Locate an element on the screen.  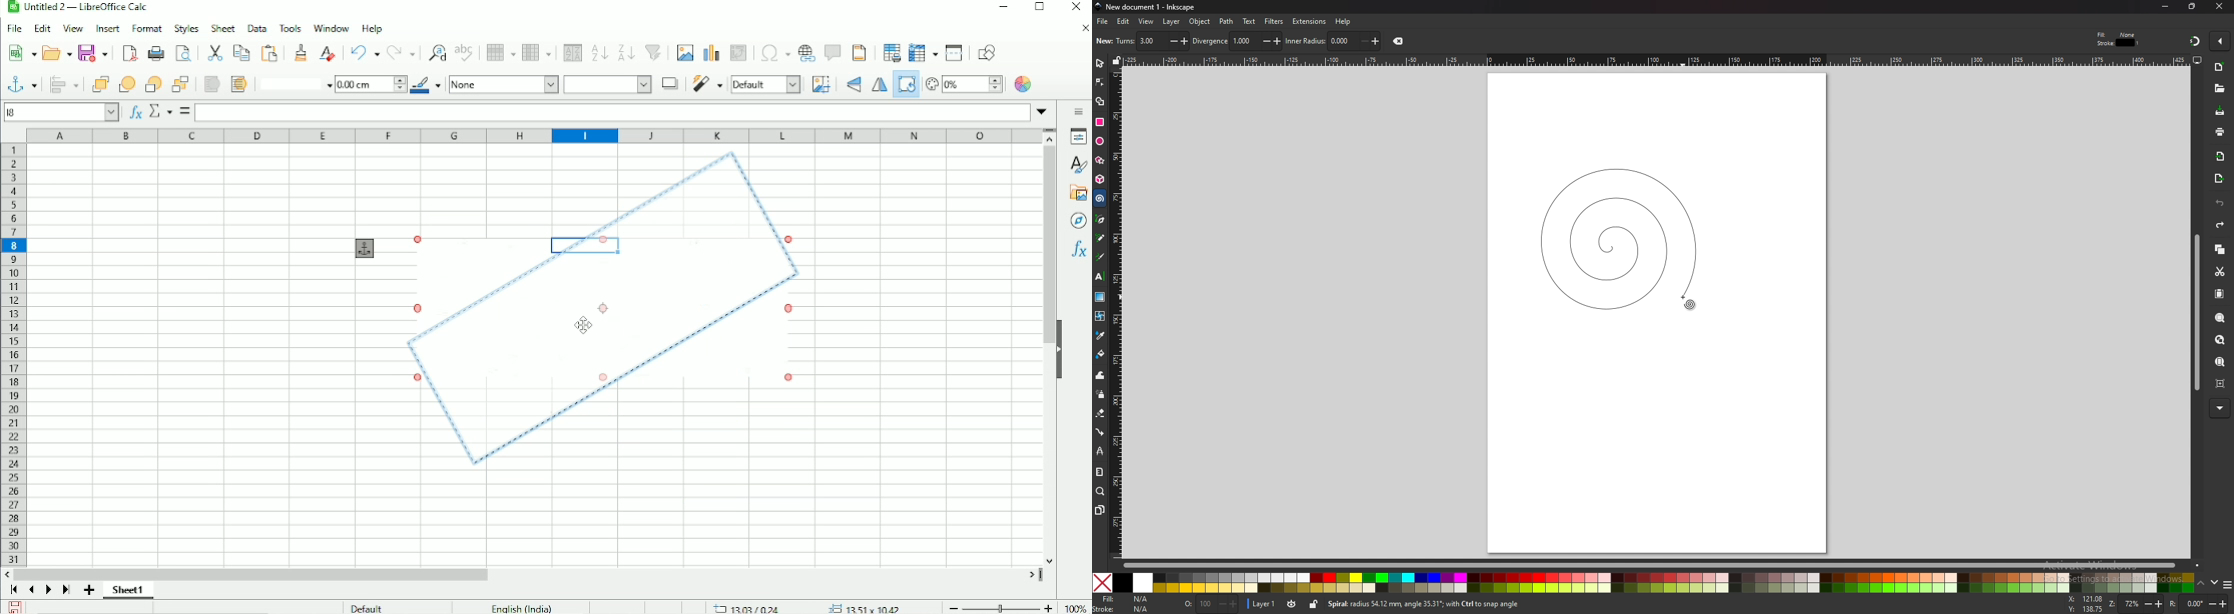
Cursor is located at coordinates (585, 325).